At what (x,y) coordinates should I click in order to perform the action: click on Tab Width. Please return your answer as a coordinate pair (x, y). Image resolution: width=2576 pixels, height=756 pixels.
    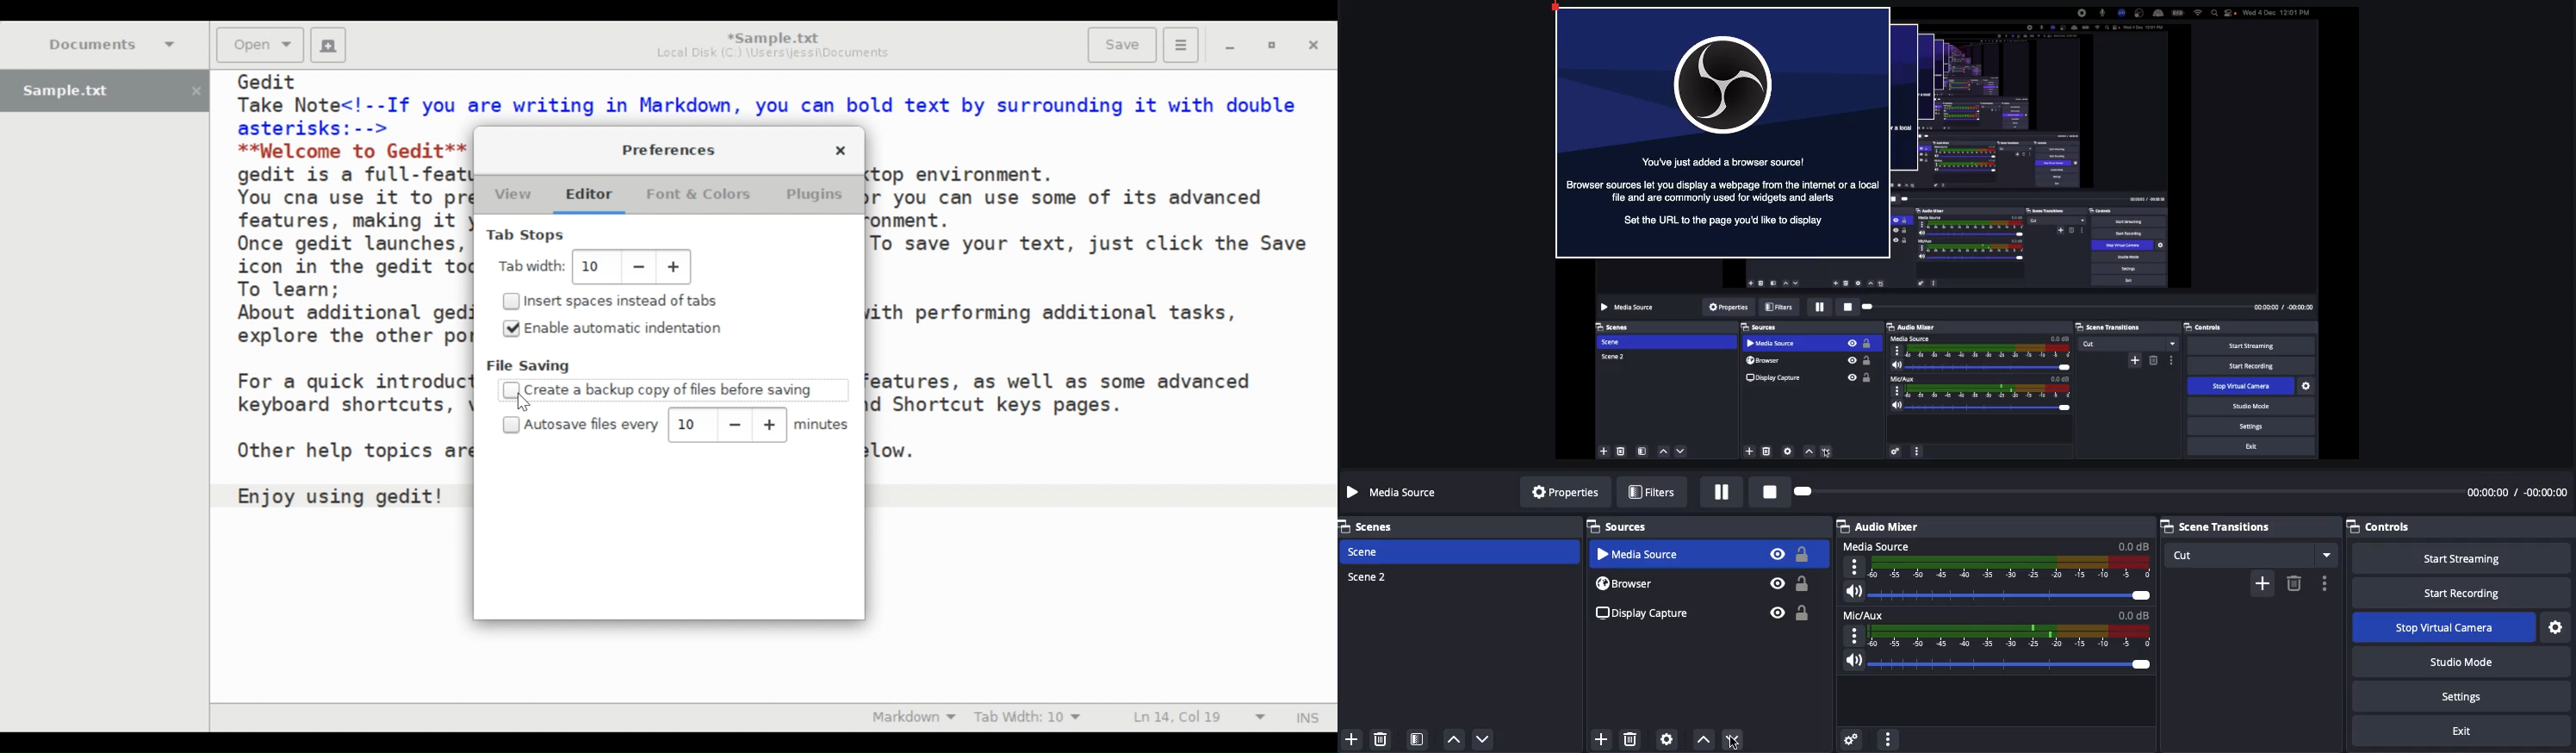
    Looking at the image, I should click on (533, 266).